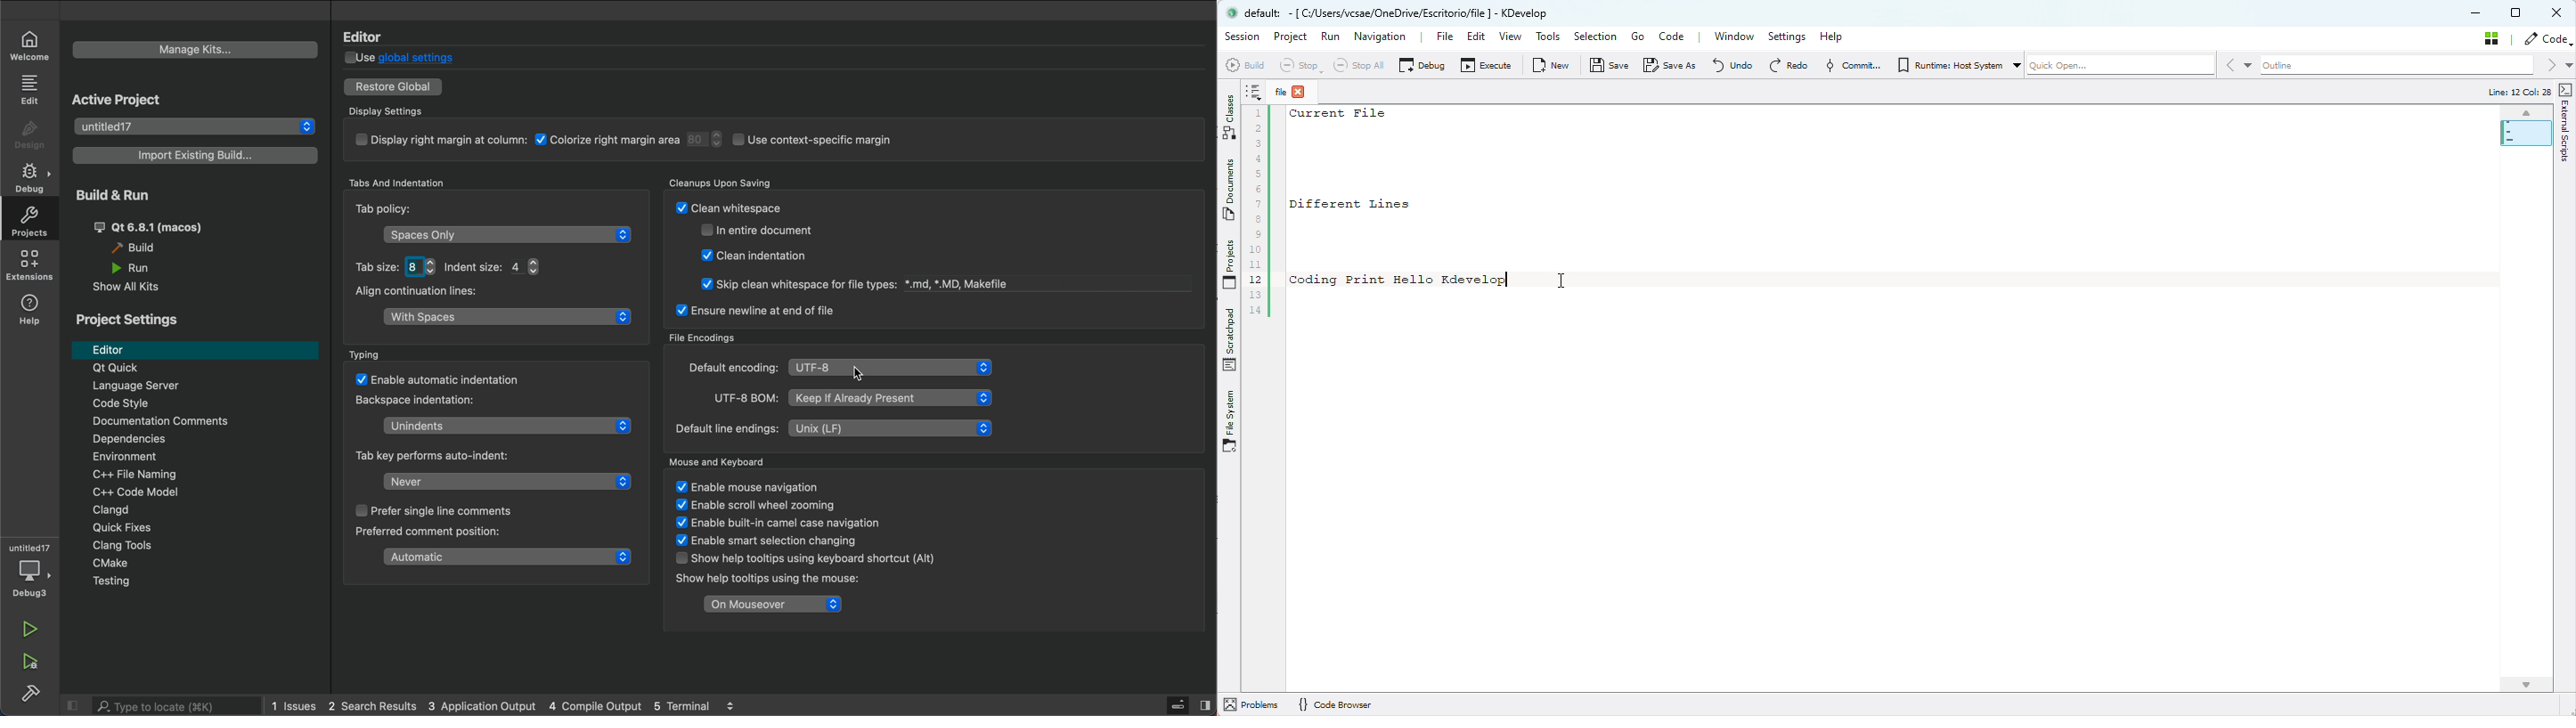  What do you see at coordinates (136, 322) in the screenshot?
I see `Project Settings` at bounding box center [136, 322].